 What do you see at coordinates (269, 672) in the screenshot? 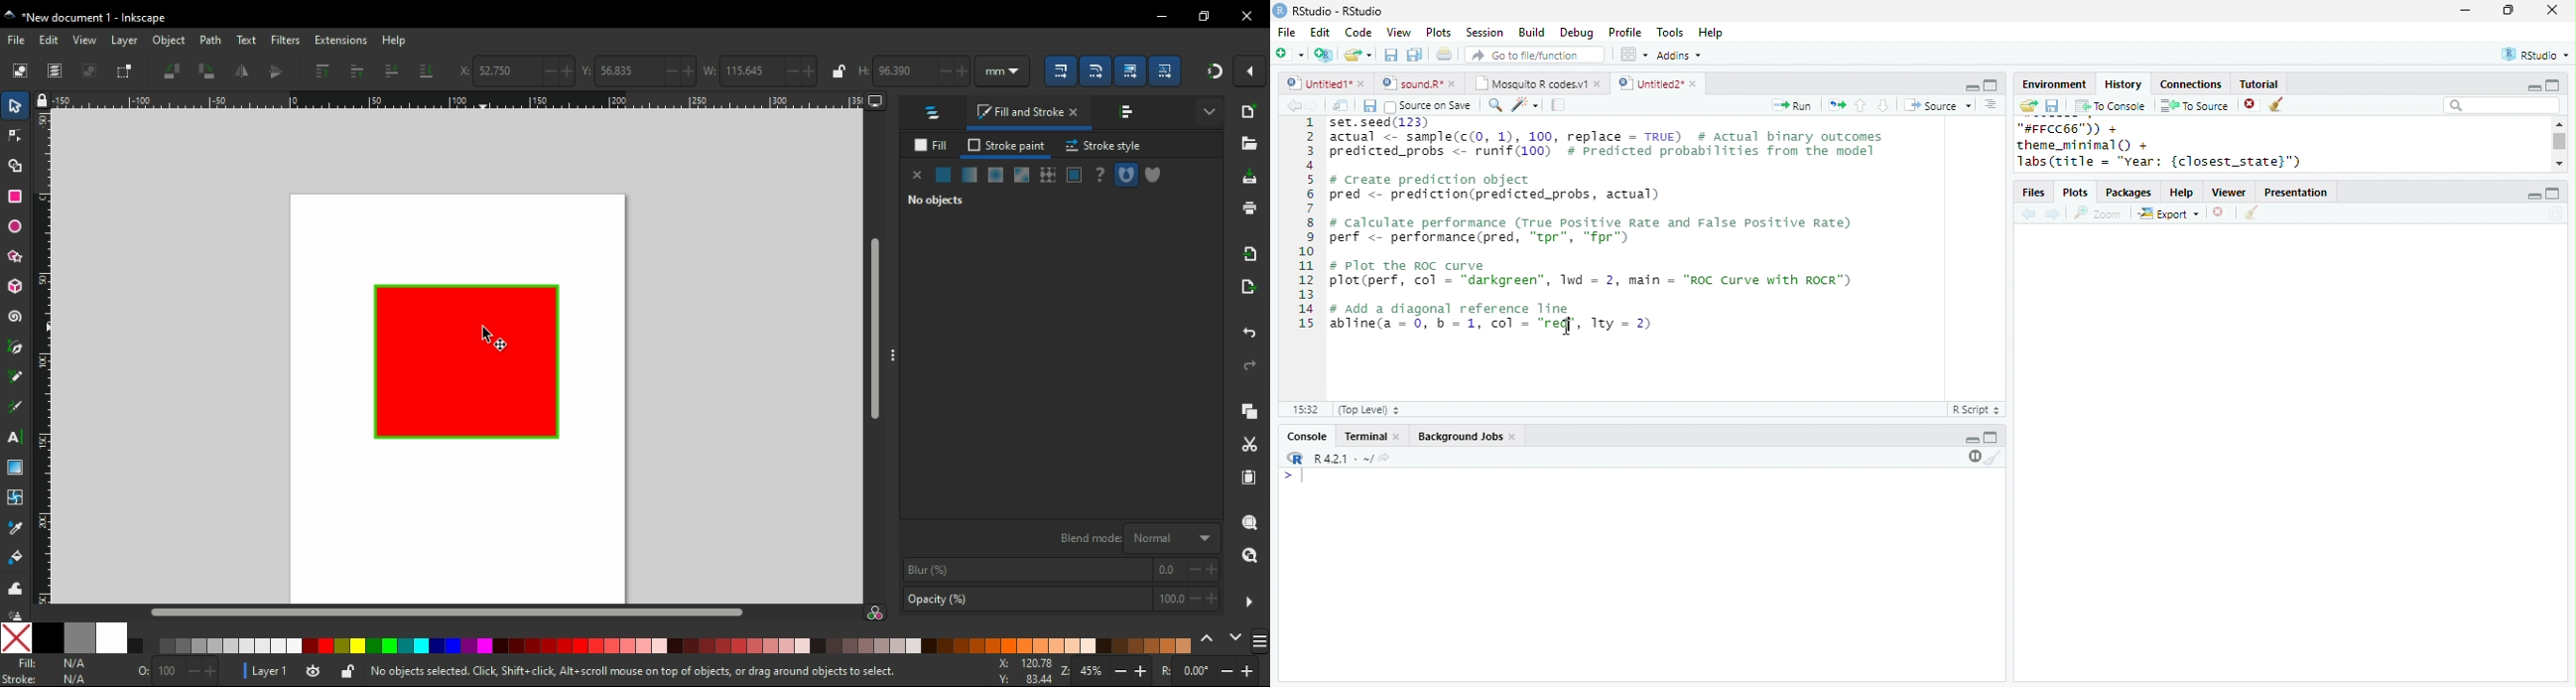
I see `layer1` at bounding box center [269, 672].